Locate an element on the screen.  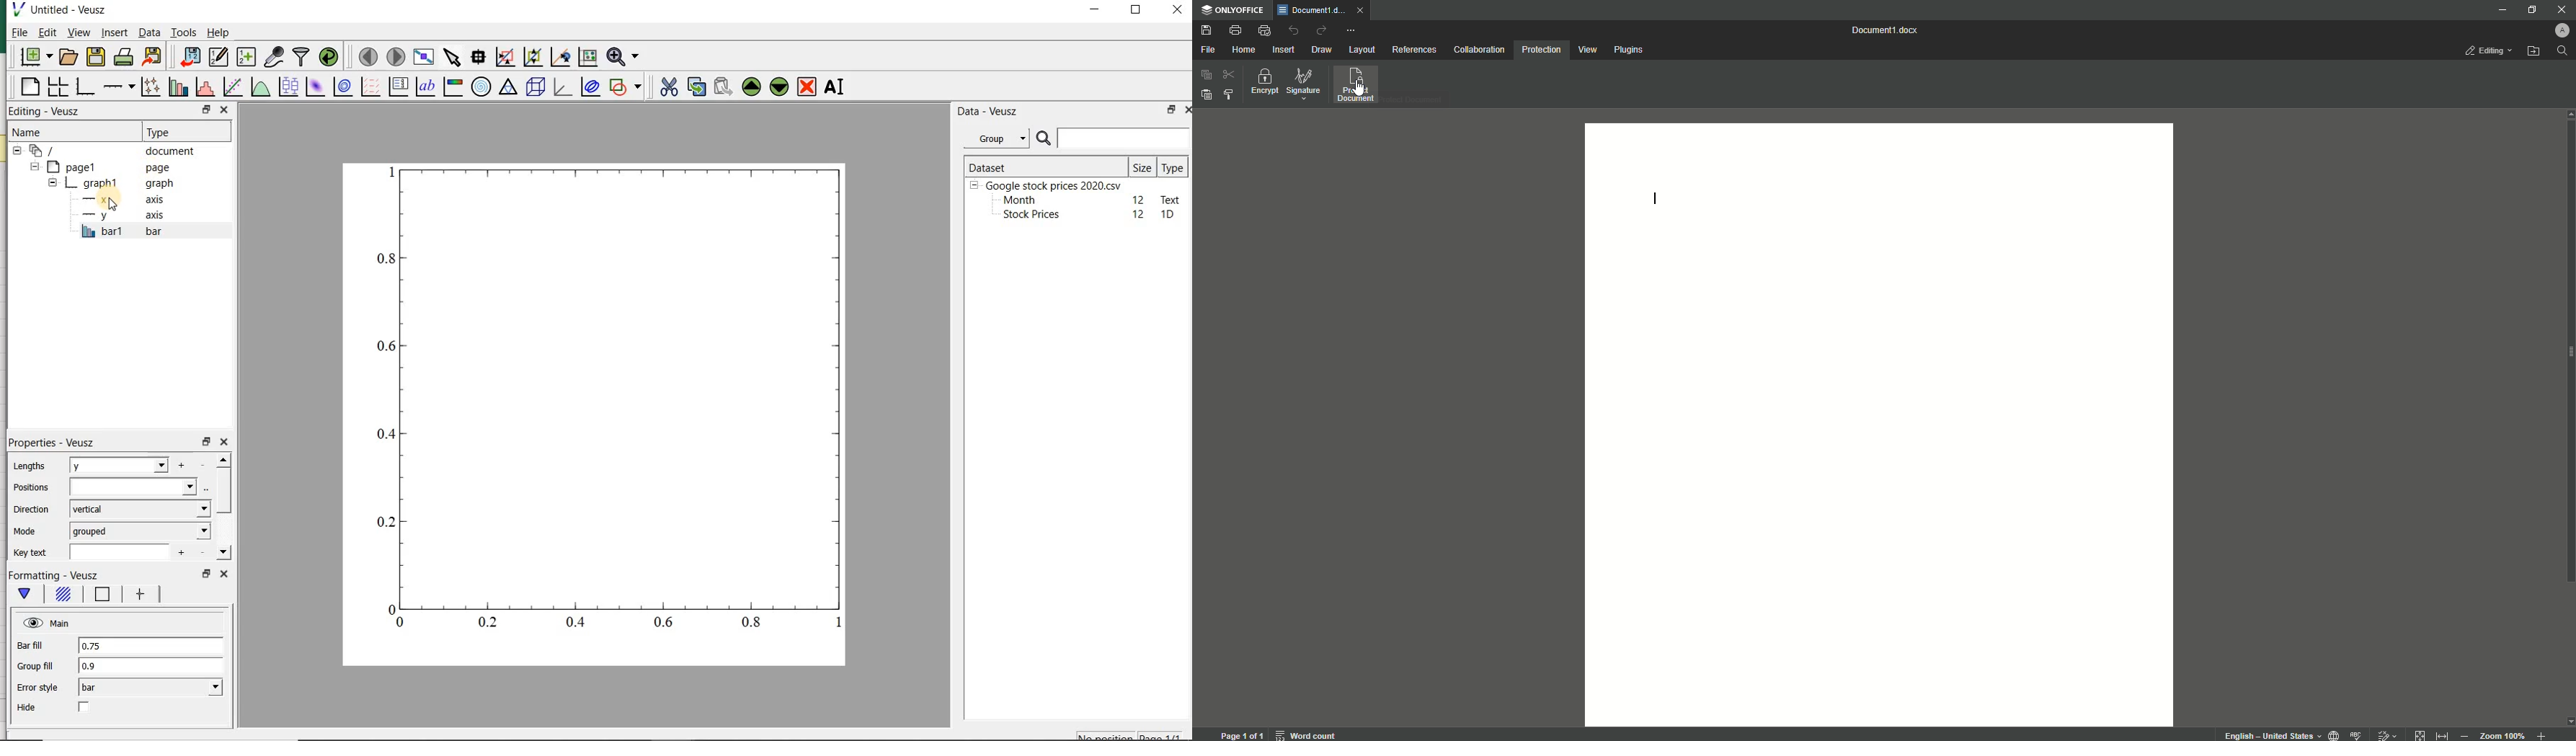
Help is located at coordinates (220, 34).